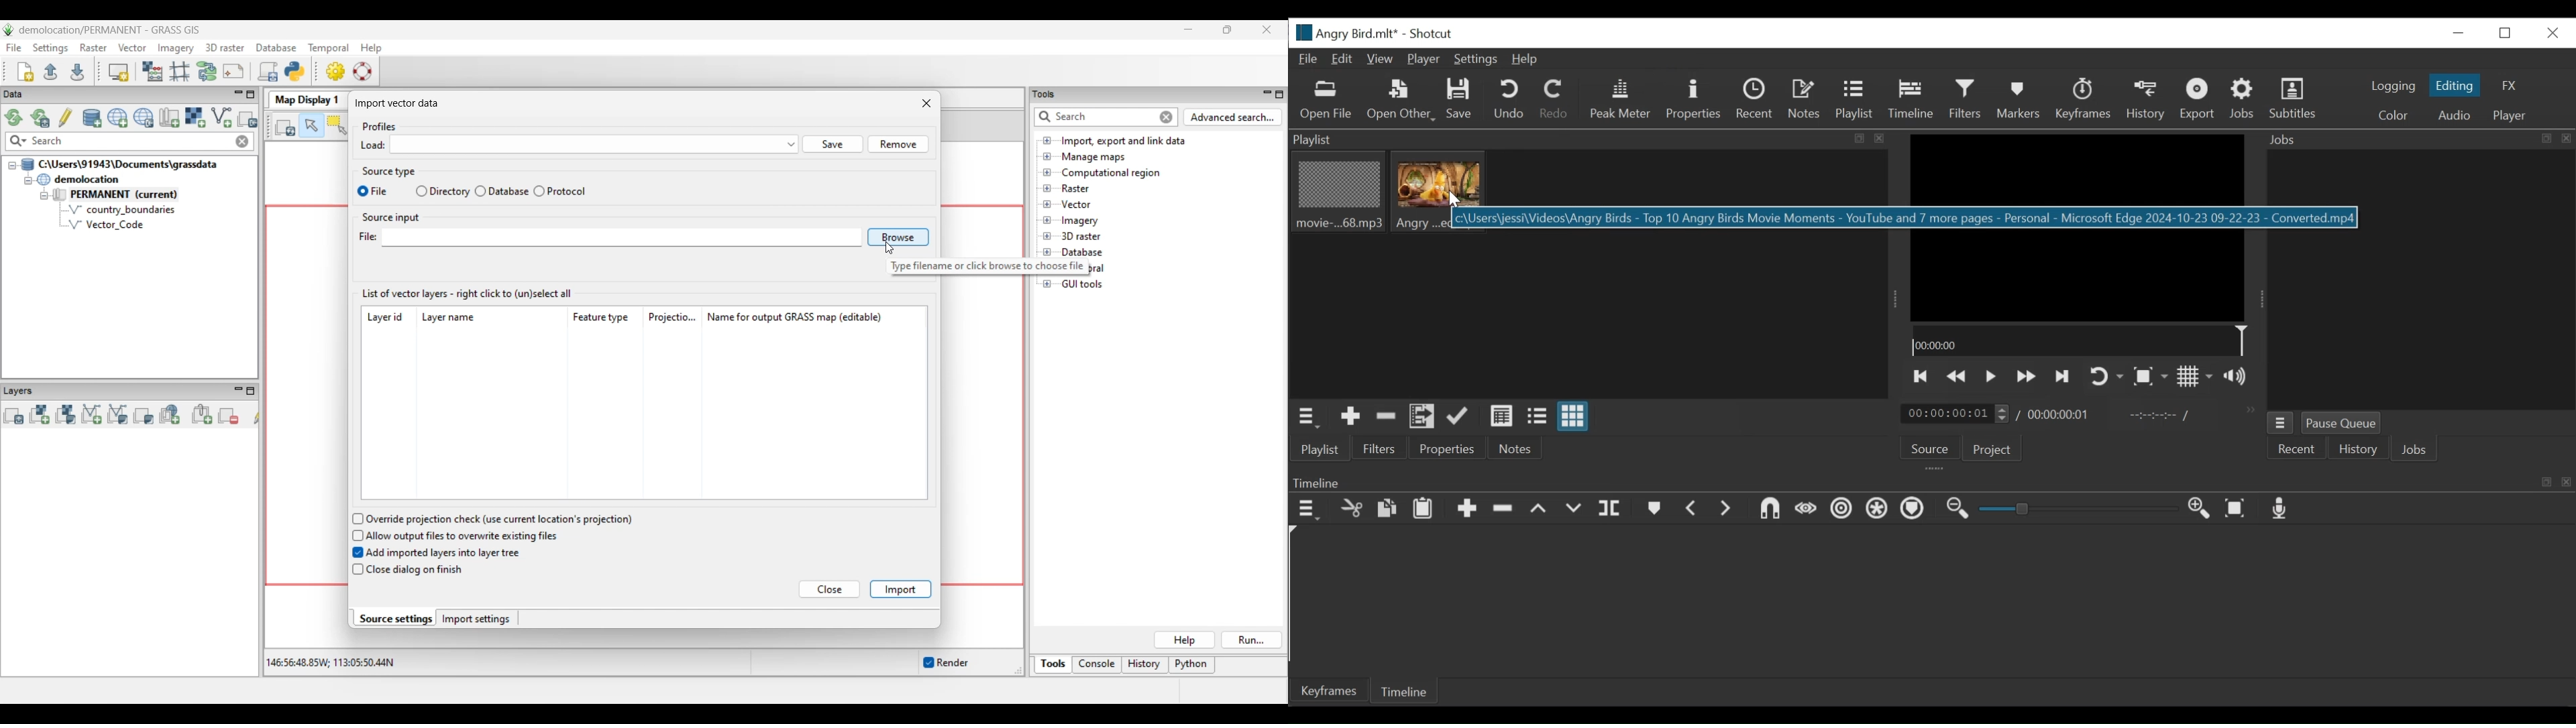  I want to click on Append, so click(1466, 509).